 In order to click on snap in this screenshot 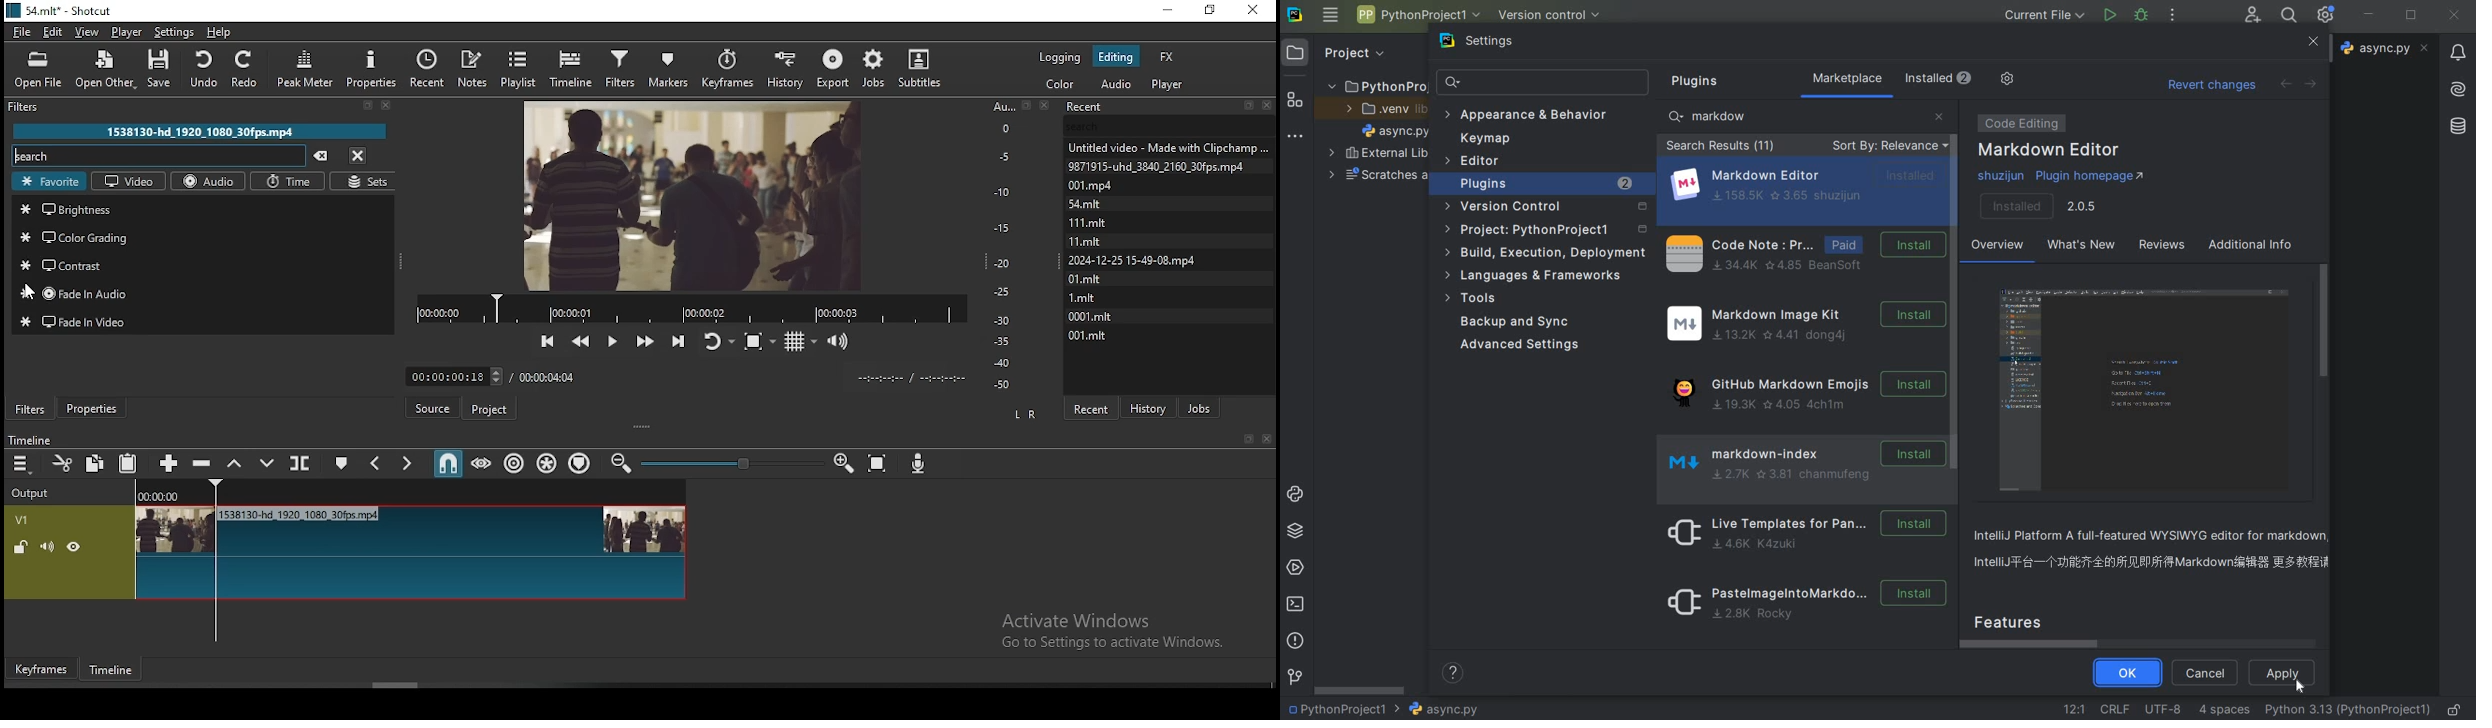, I will do `click(443, 465)`.